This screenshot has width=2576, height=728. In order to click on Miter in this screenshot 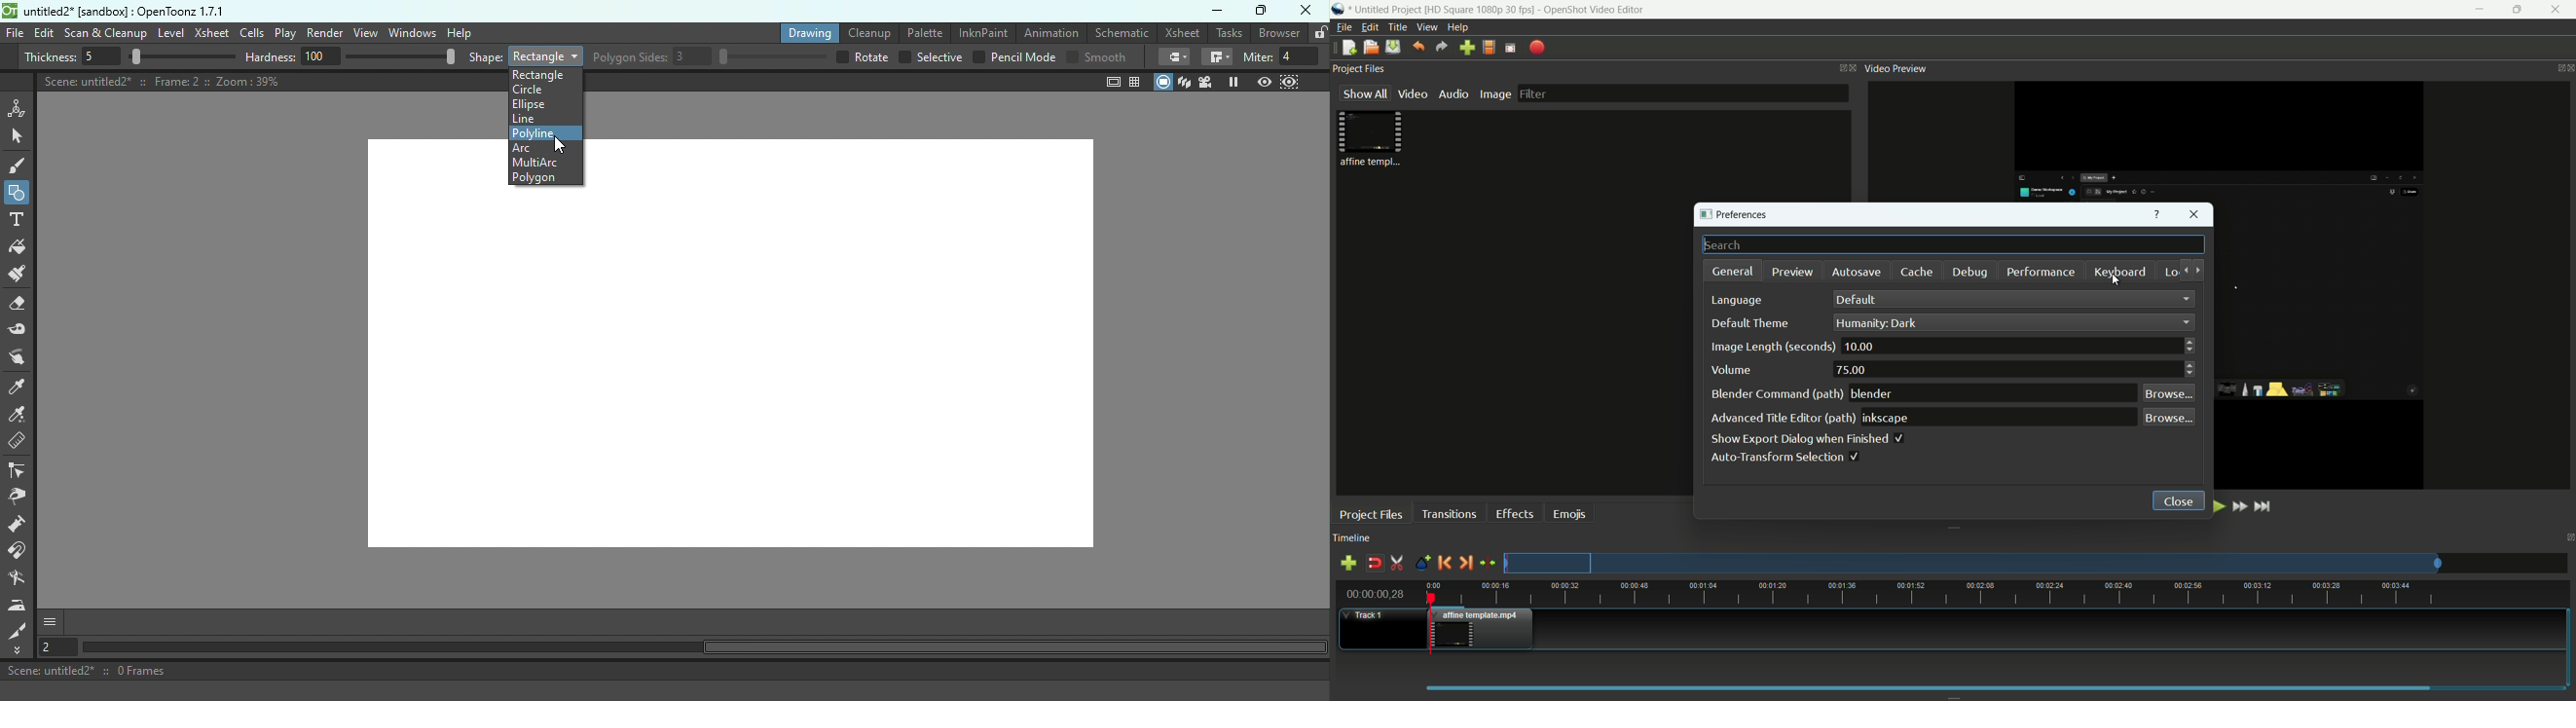, I will do `click(1285, 57)`.